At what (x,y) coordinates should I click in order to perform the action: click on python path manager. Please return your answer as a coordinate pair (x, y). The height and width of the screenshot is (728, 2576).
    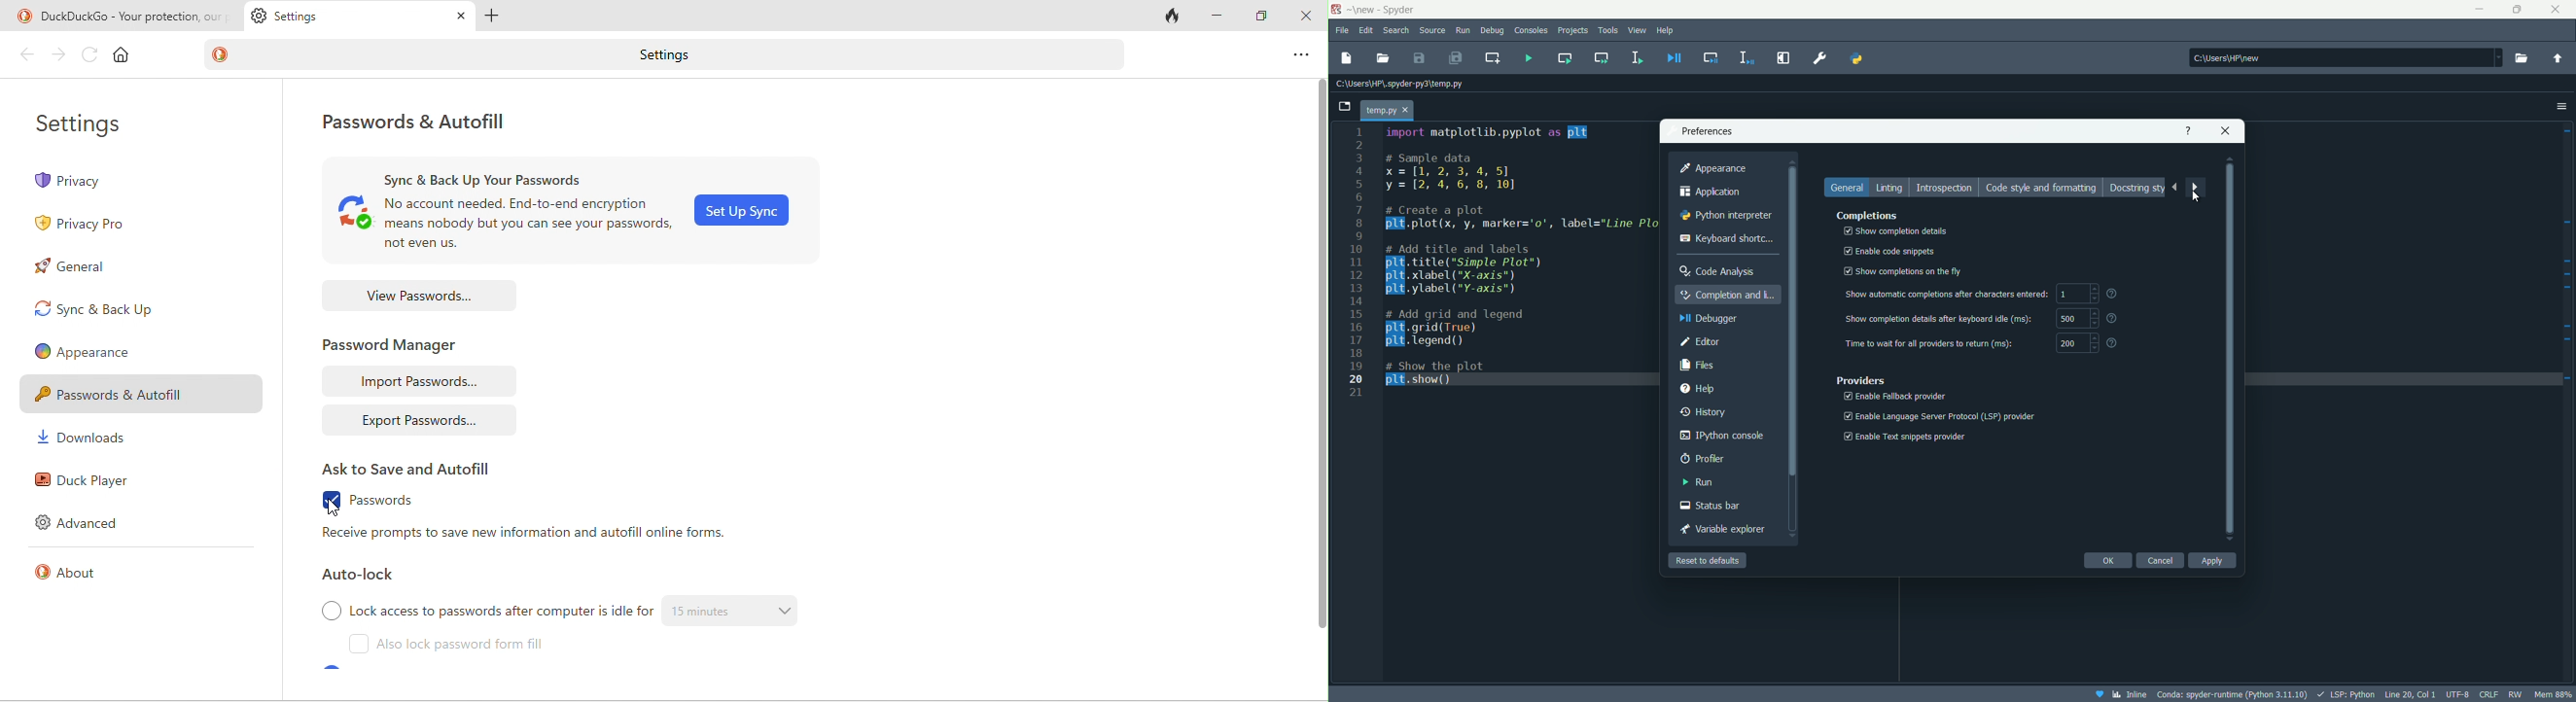
    Looking at the image, I should click on (1856, 58).